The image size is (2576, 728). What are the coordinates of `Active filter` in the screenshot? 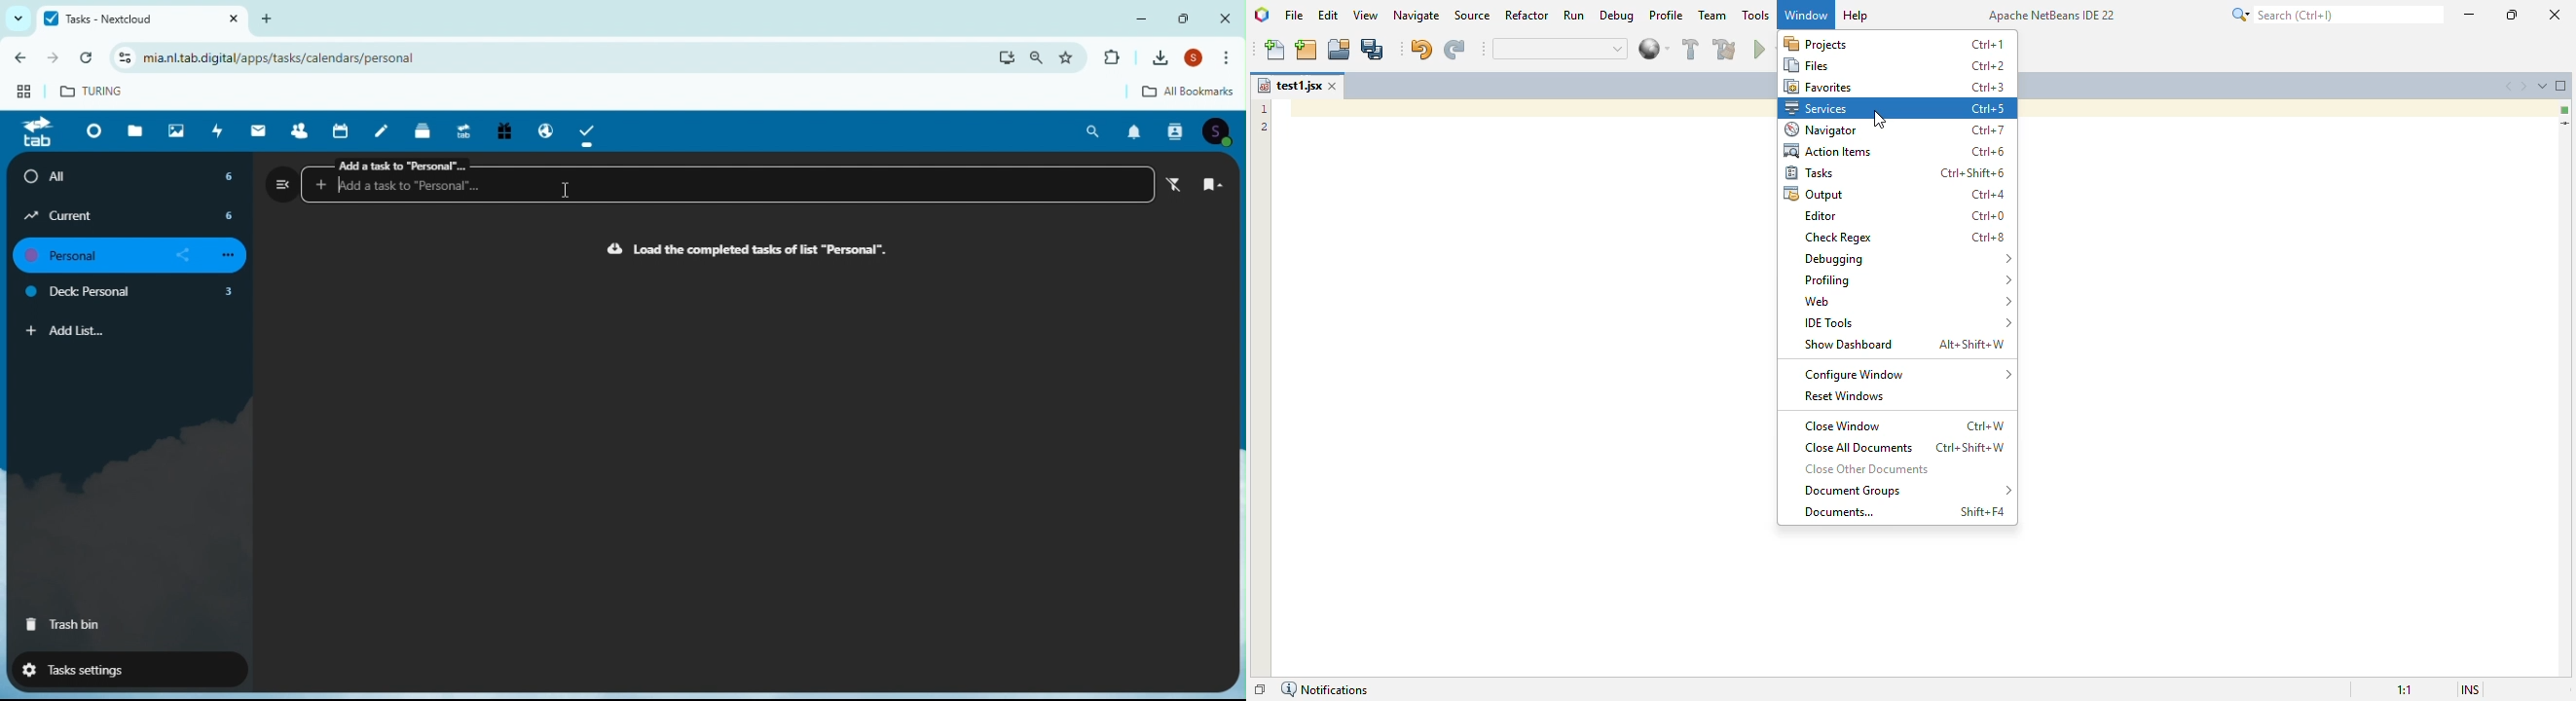 It's located at (1179, 185).